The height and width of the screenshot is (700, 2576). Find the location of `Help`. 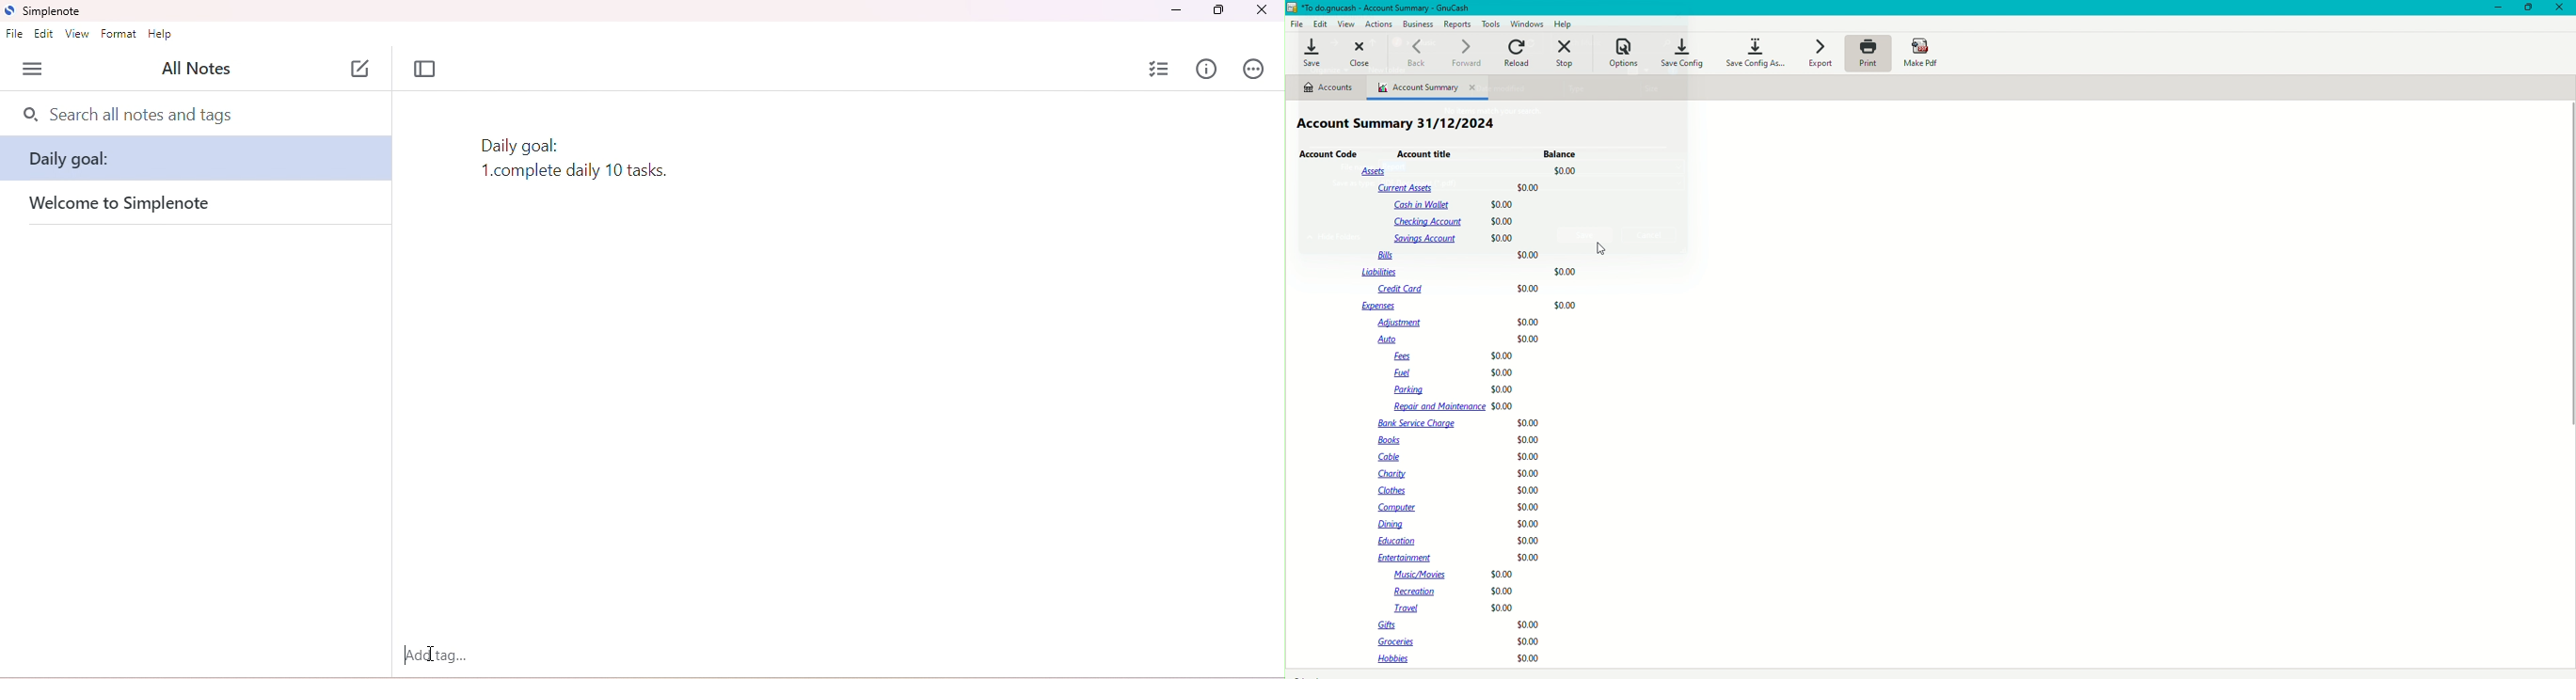

Help is located at coordinates (1566, 24).